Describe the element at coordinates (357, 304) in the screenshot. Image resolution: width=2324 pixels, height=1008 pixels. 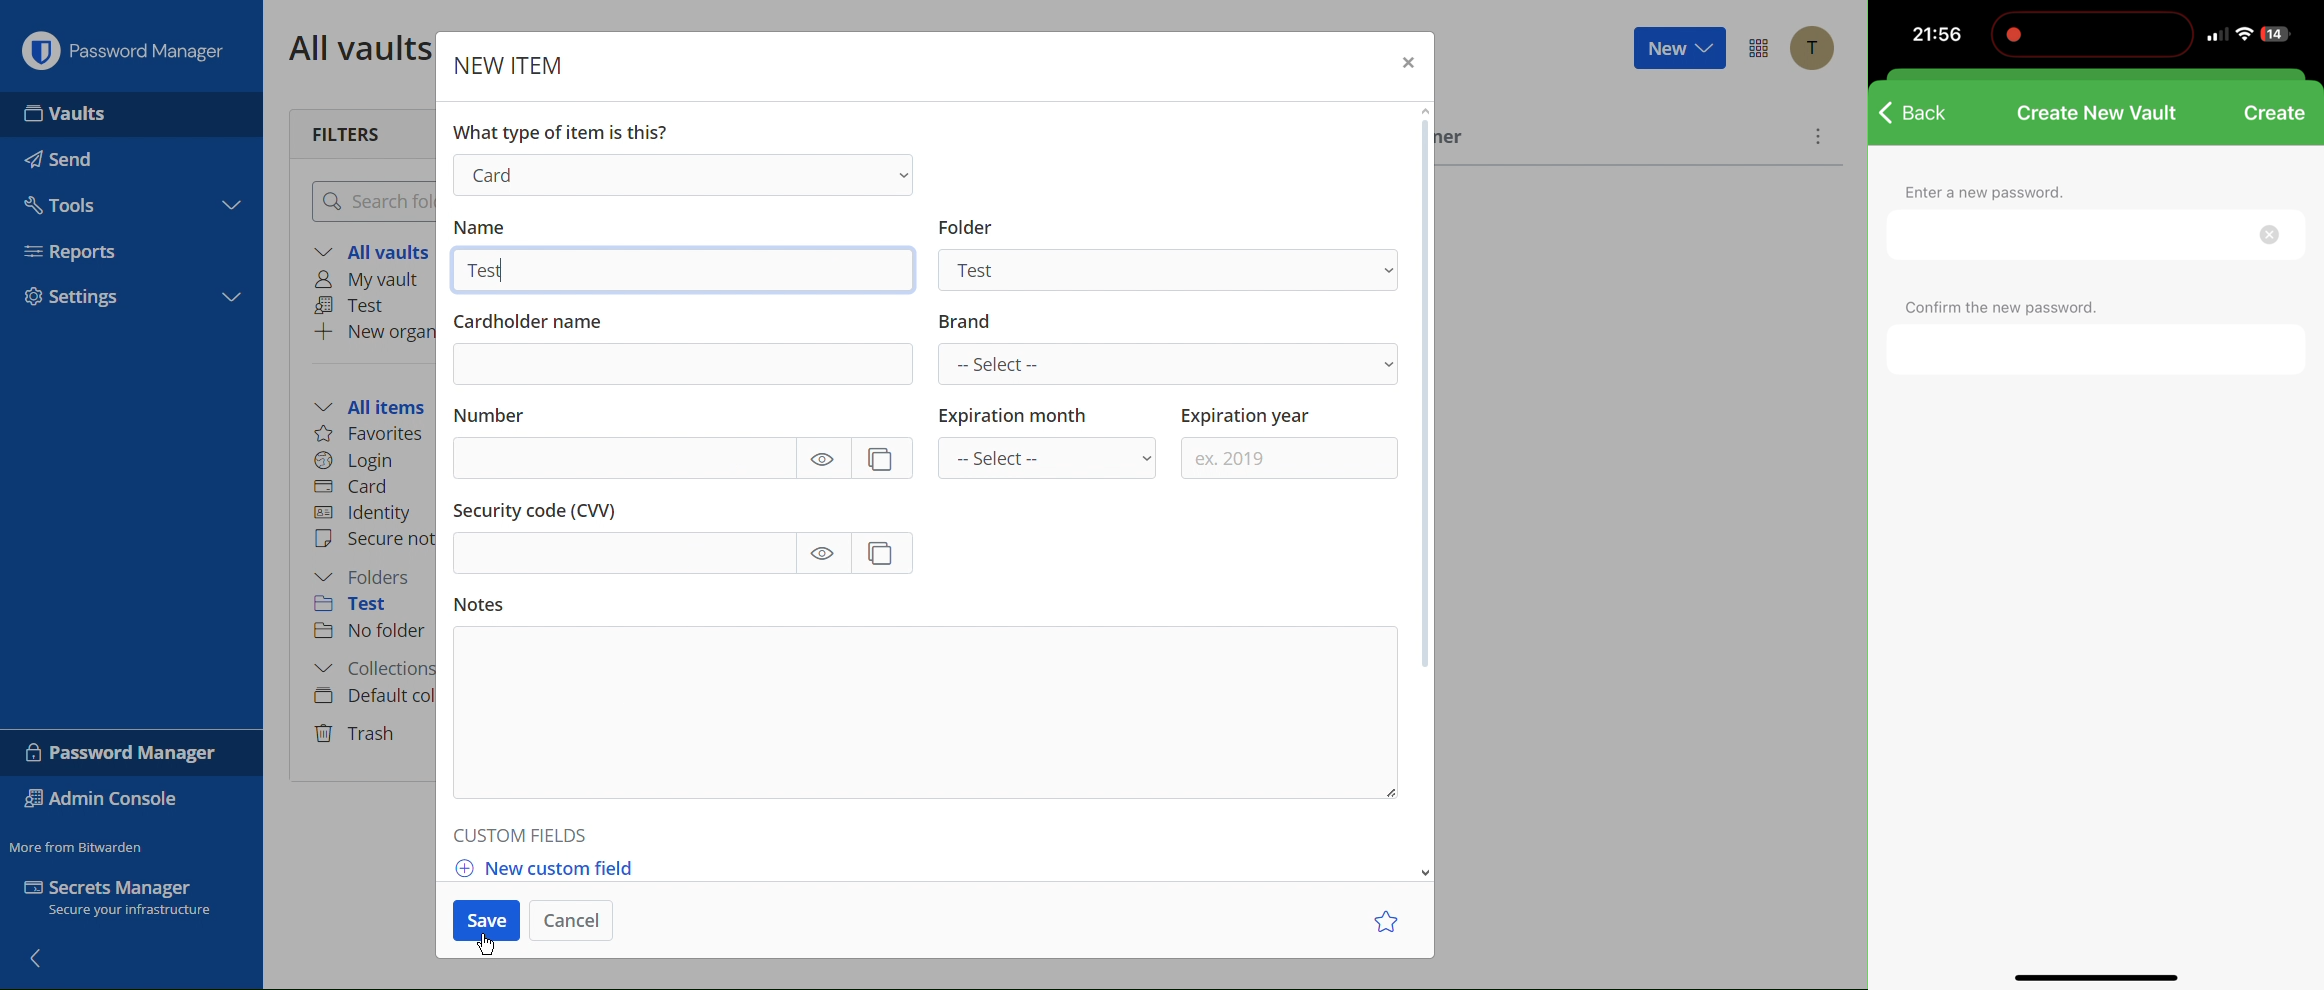
I see `Test` at that location.